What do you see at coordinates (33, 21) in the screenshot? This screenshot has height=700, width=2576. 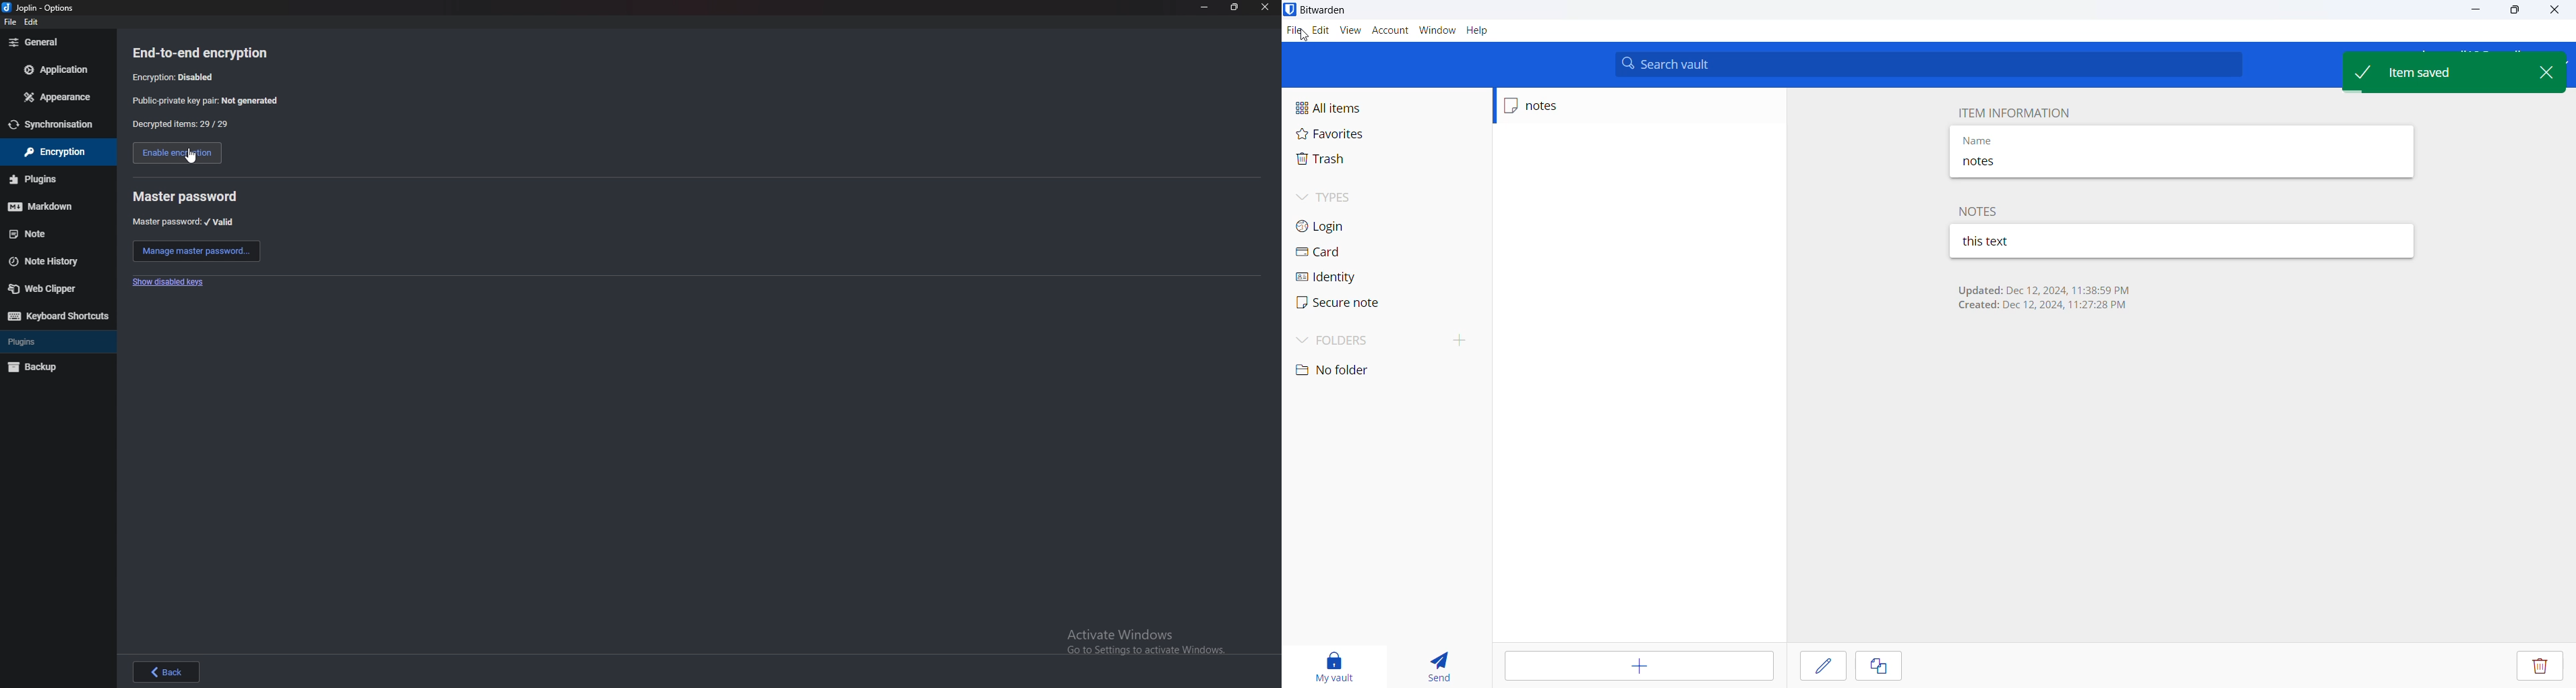 I see `` at bounding box center [33, 21].